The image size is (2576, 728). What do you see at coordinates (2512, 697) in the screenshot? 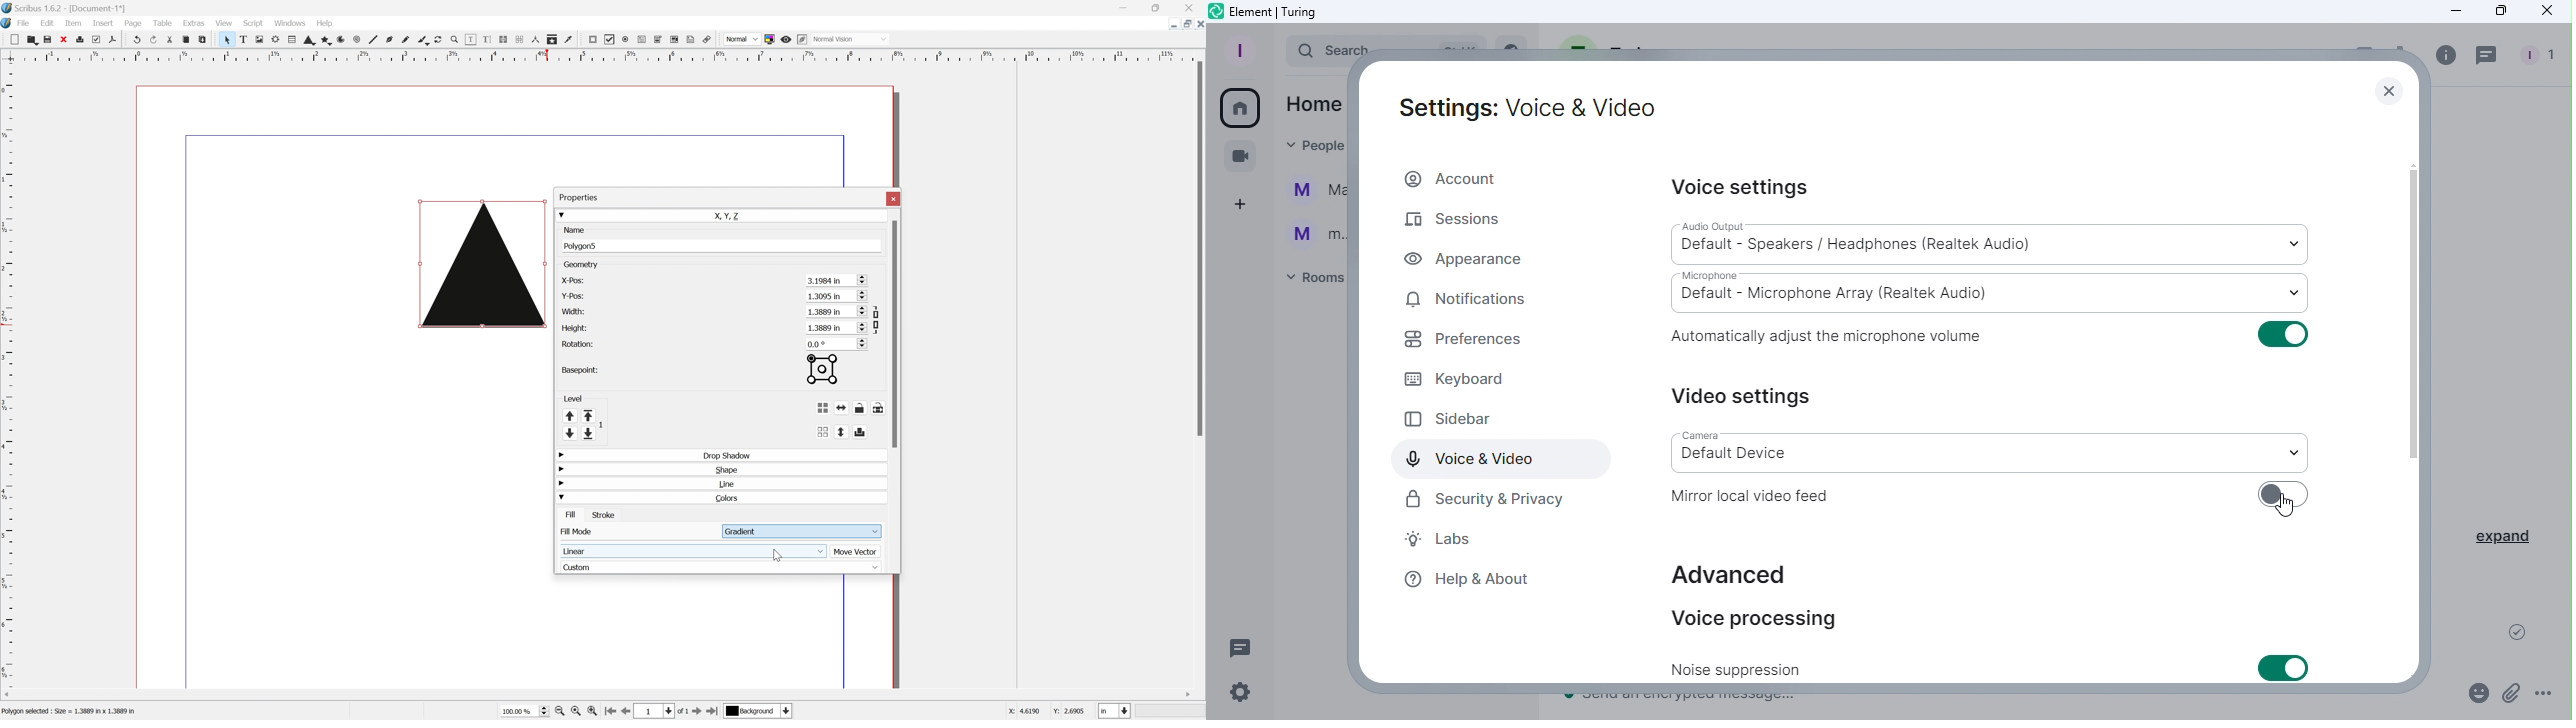
I see `Attachment` at bounding box center [2512, 697].